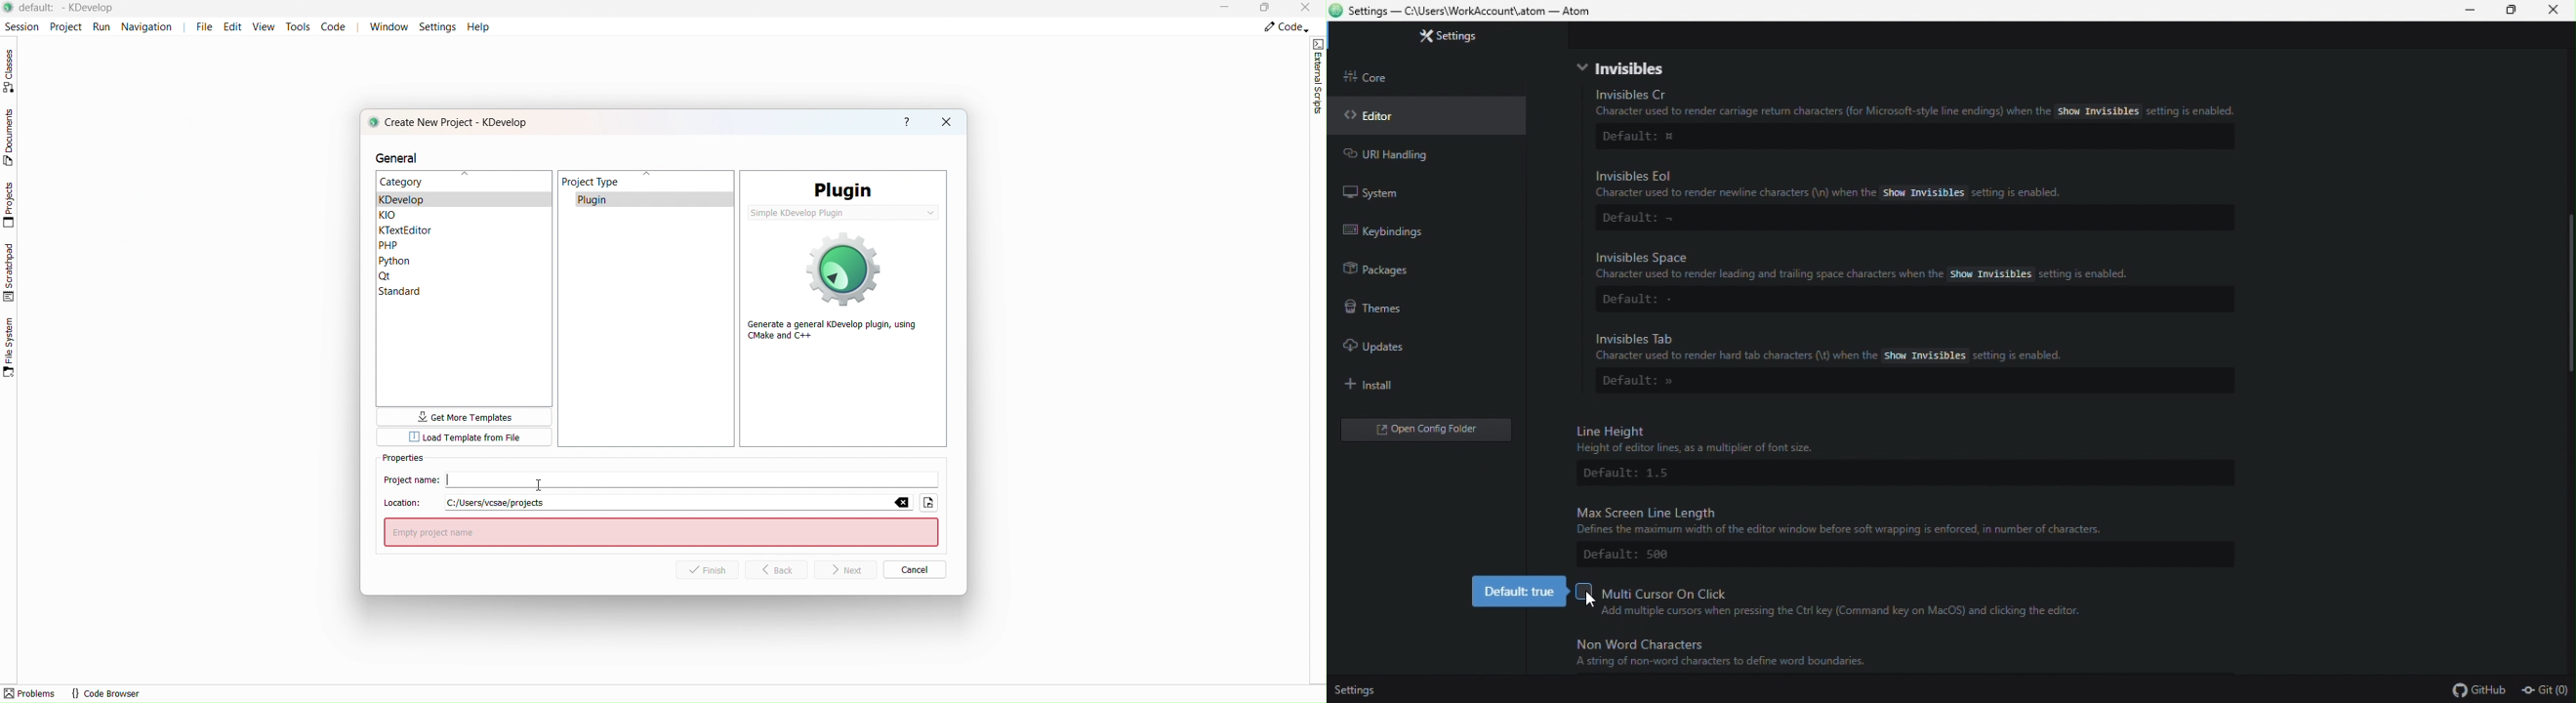 Image resolution: width=2576 pixels, height=728 pixels. What do you see at coordinates (1874, 265) in the screenshot?
I see `Invisibles Space
Character used to render leading and trailing space characters when the Show Tavisiiles setting is enabled.` at bounding box center [1874, 265].